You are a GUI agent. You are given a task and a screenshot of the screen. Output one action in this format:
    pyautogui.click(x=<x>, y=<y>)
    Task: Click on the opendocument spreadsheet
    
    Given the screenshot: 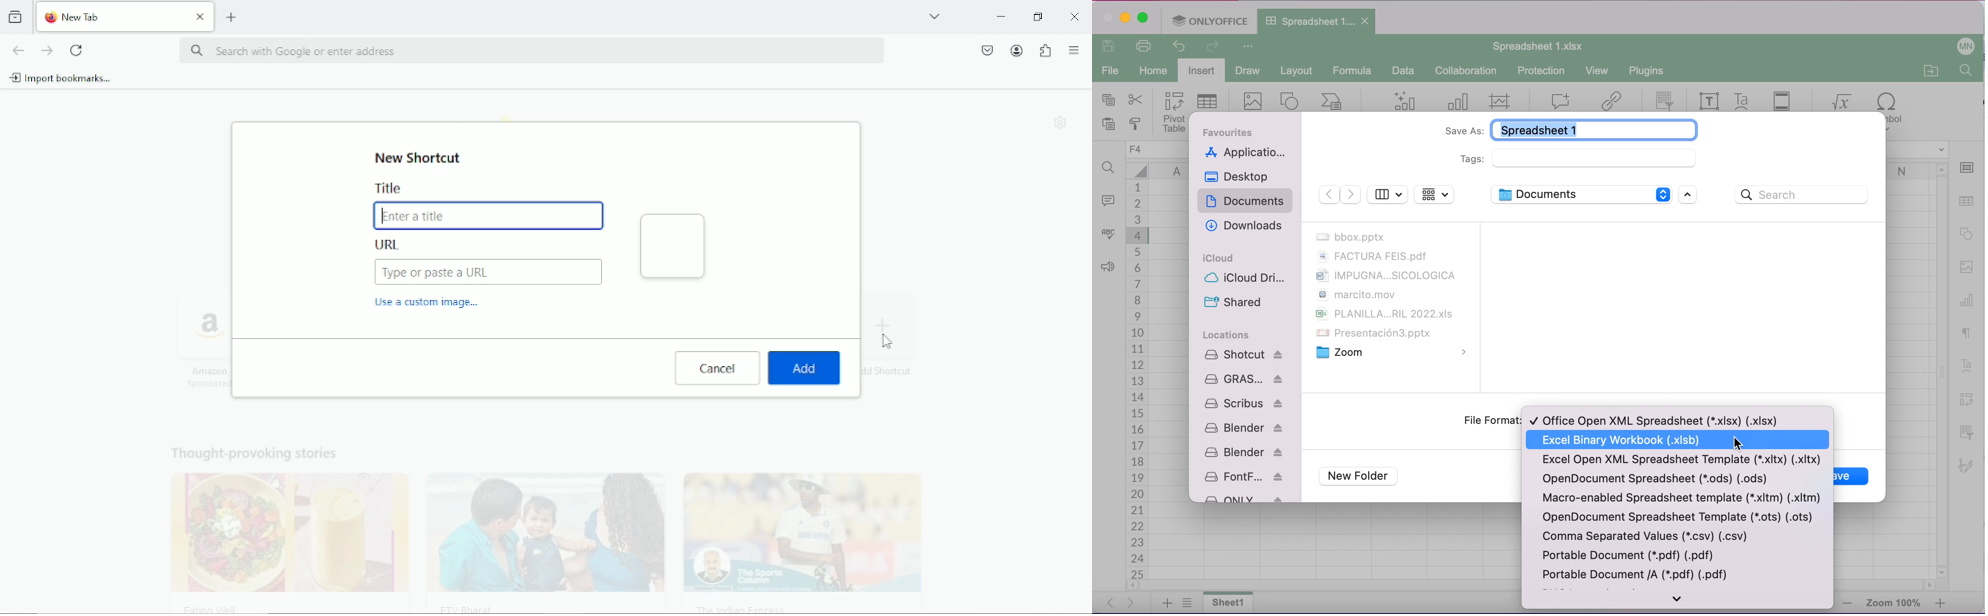 What is the action you would take?
    pyautogui.click(x=1675, y=480)
    